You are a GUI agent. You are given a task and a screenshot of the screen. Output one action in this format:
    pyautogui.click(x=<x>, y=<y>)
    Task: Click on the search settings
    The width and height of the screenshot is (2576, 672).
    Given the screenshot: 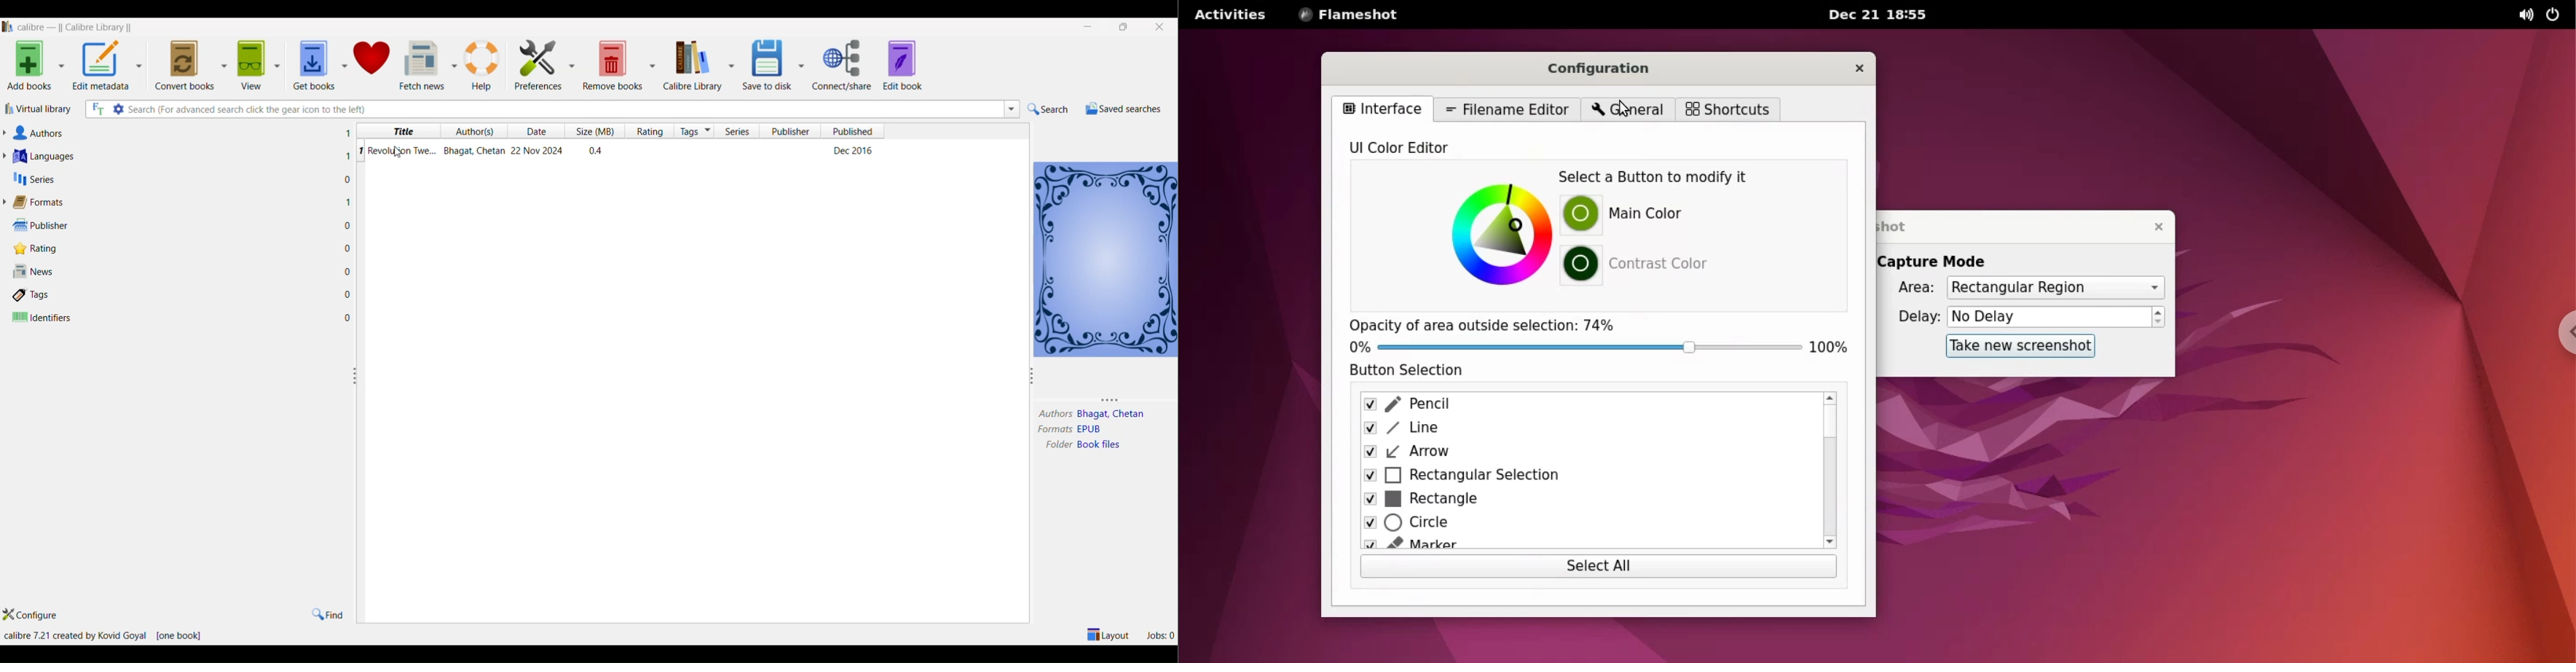 What is the action you would take?
    pyautogui.click(x=119, y=109)
    